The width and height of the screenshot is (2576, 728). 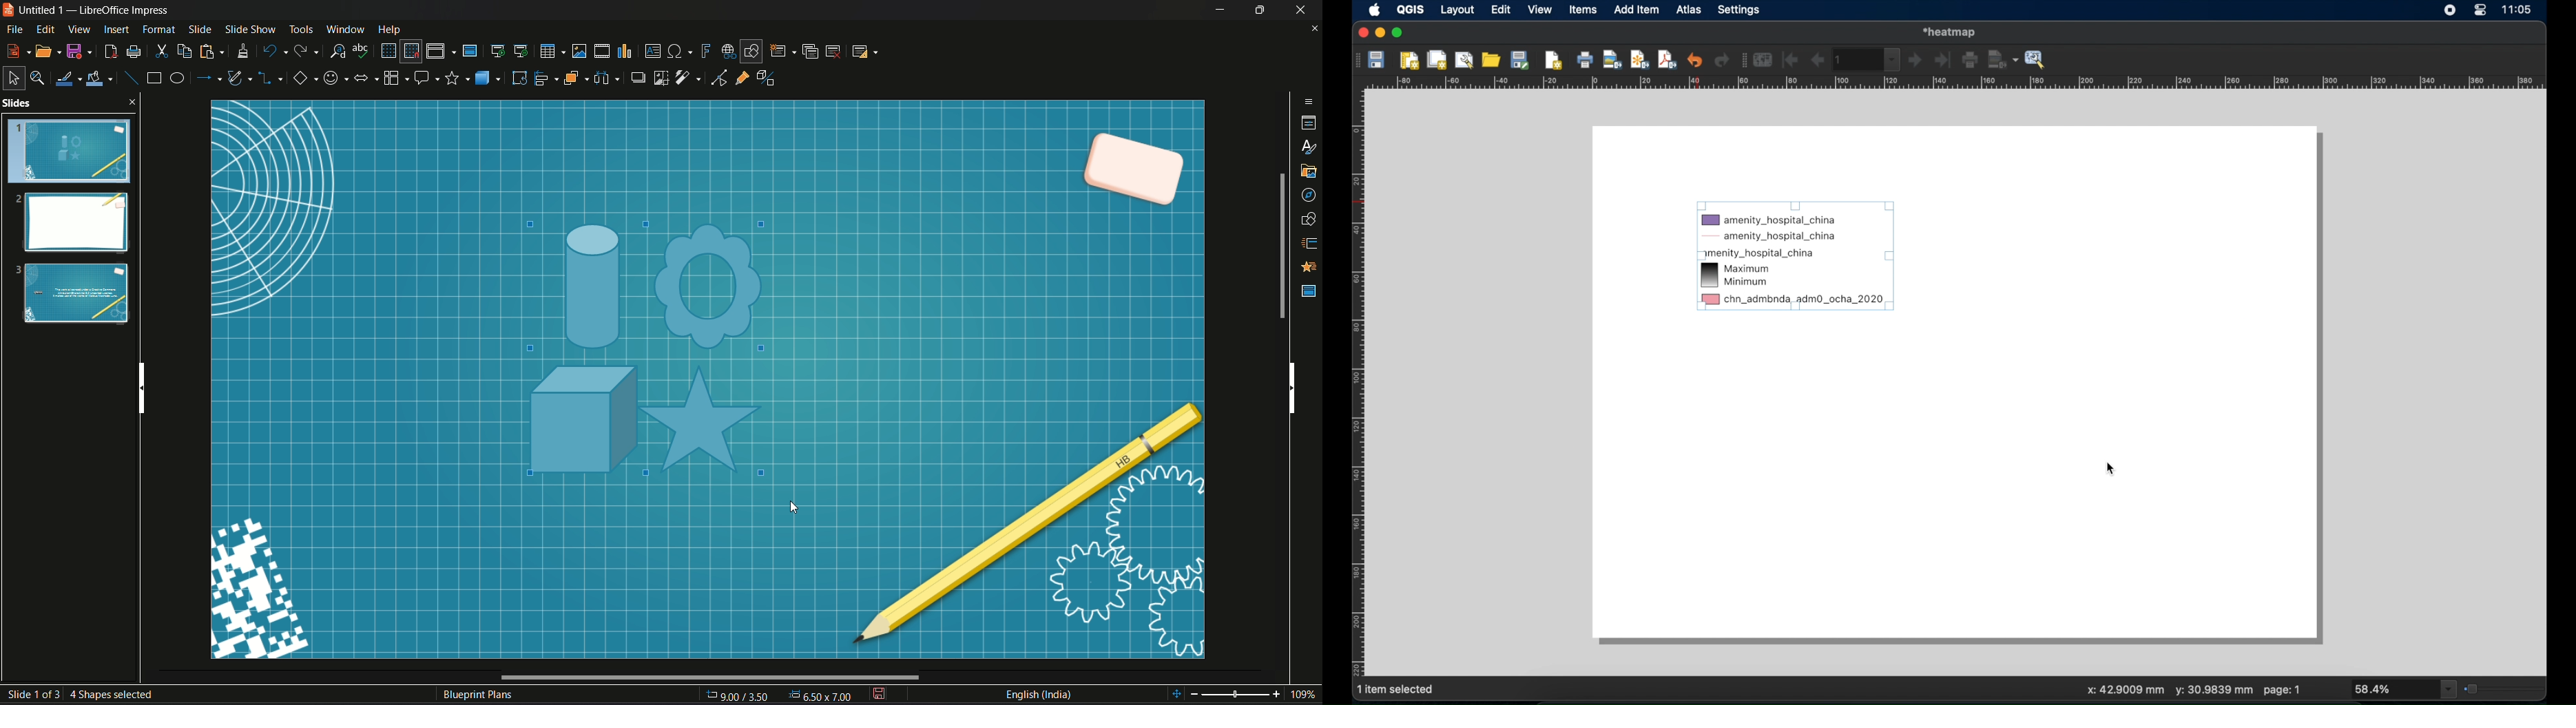 I want to click on align object, so click(x=546, y=78).